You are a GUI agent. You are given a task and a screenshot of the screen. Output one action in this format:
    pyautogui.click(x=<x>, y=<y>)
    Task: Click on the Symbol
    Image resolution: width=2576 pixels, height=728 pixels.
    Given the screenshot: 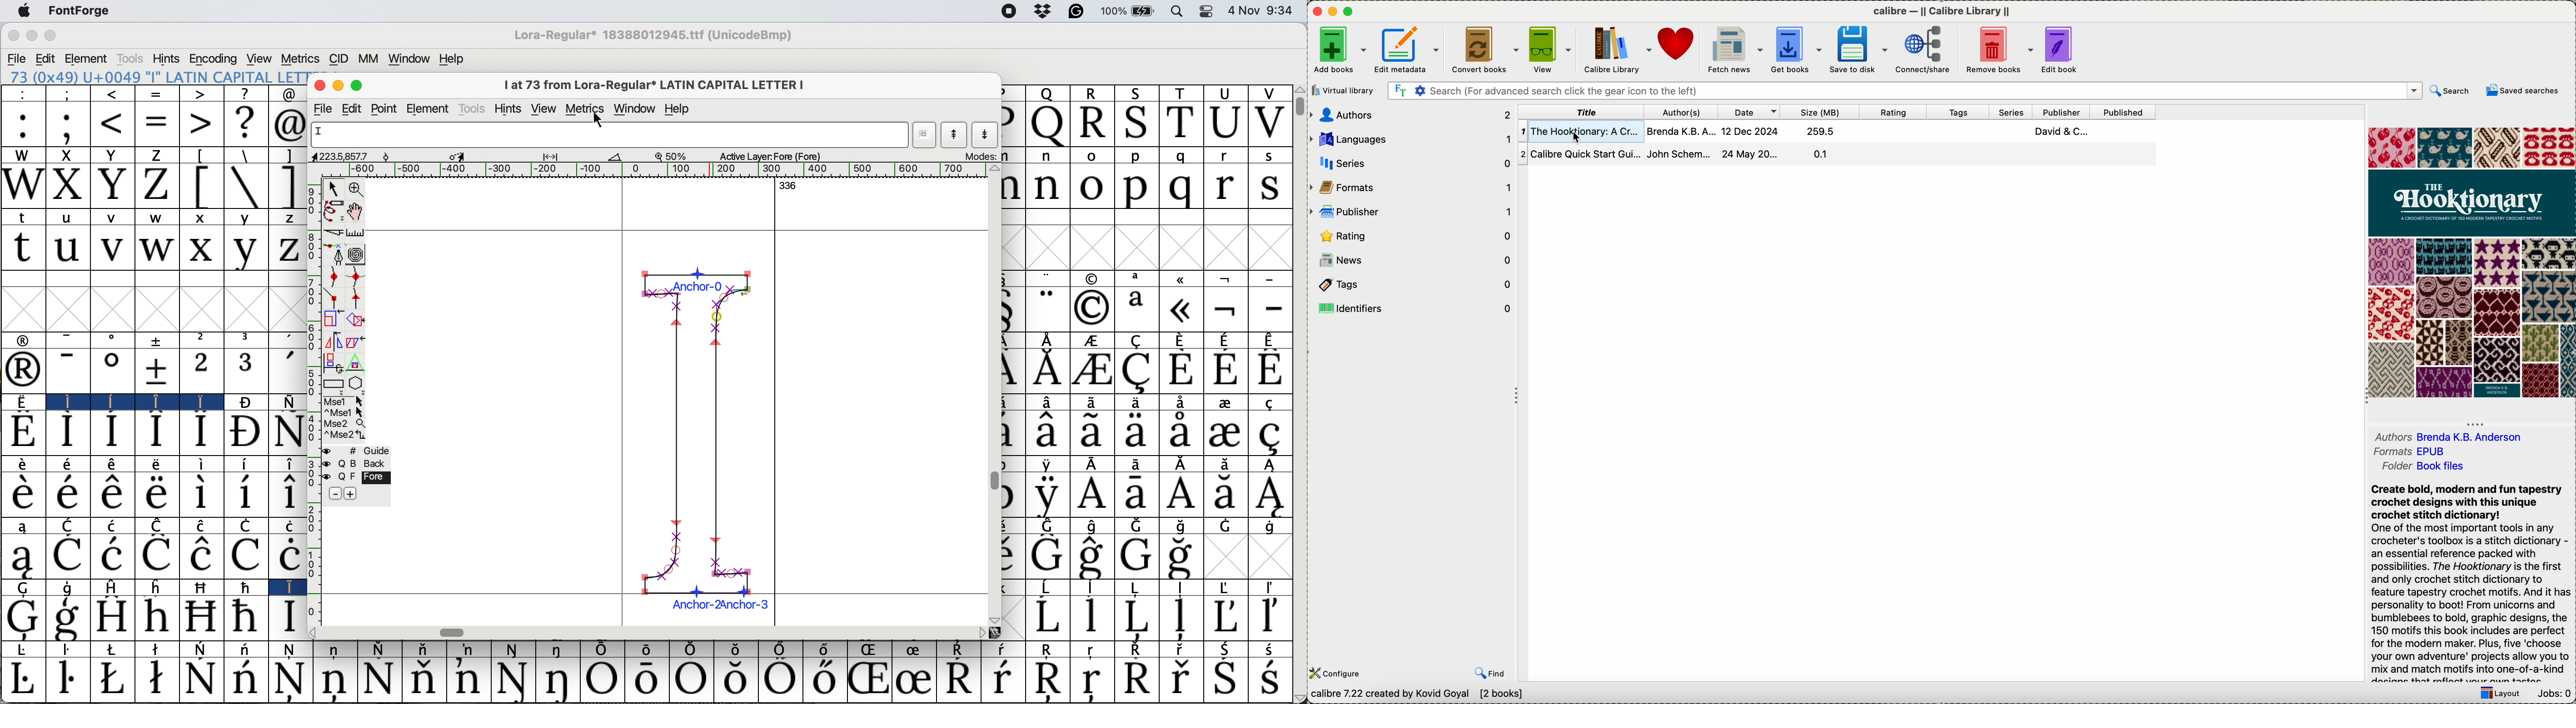 What is the action you would take?
    pyautogui.click(x=157, y=555)
    